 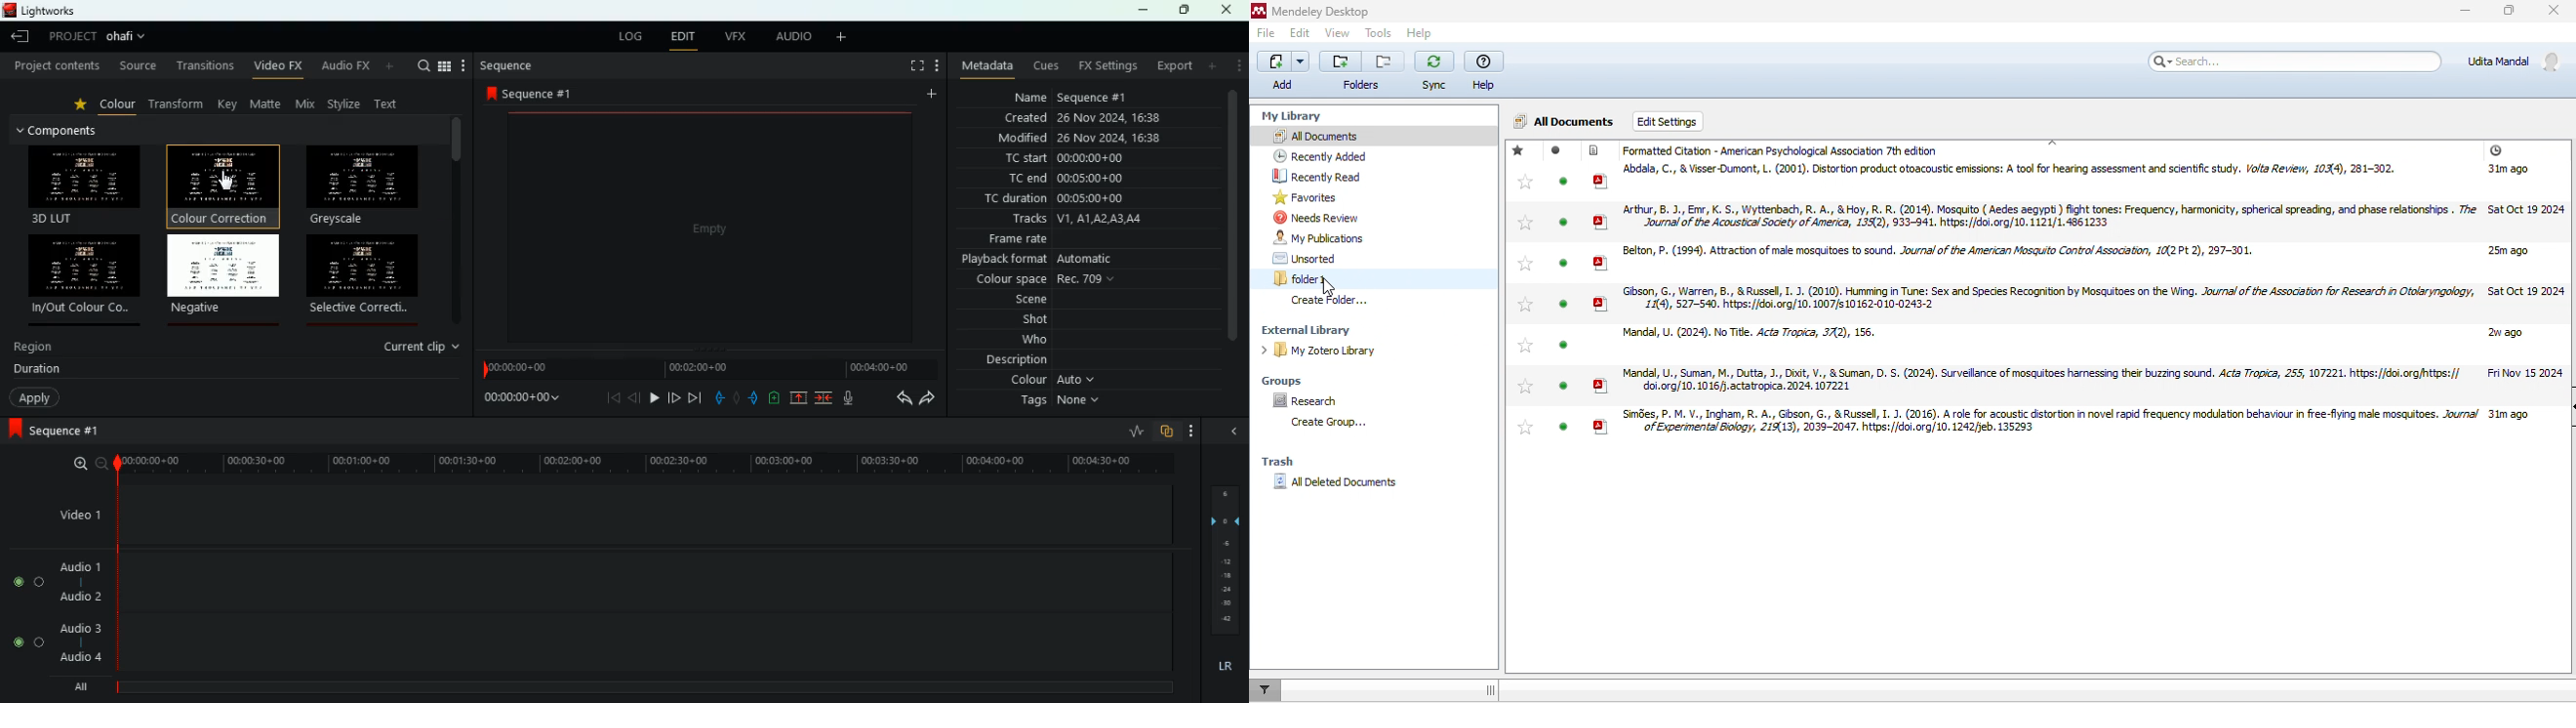 I want to click on folder1, so click(x=1325, y=277).